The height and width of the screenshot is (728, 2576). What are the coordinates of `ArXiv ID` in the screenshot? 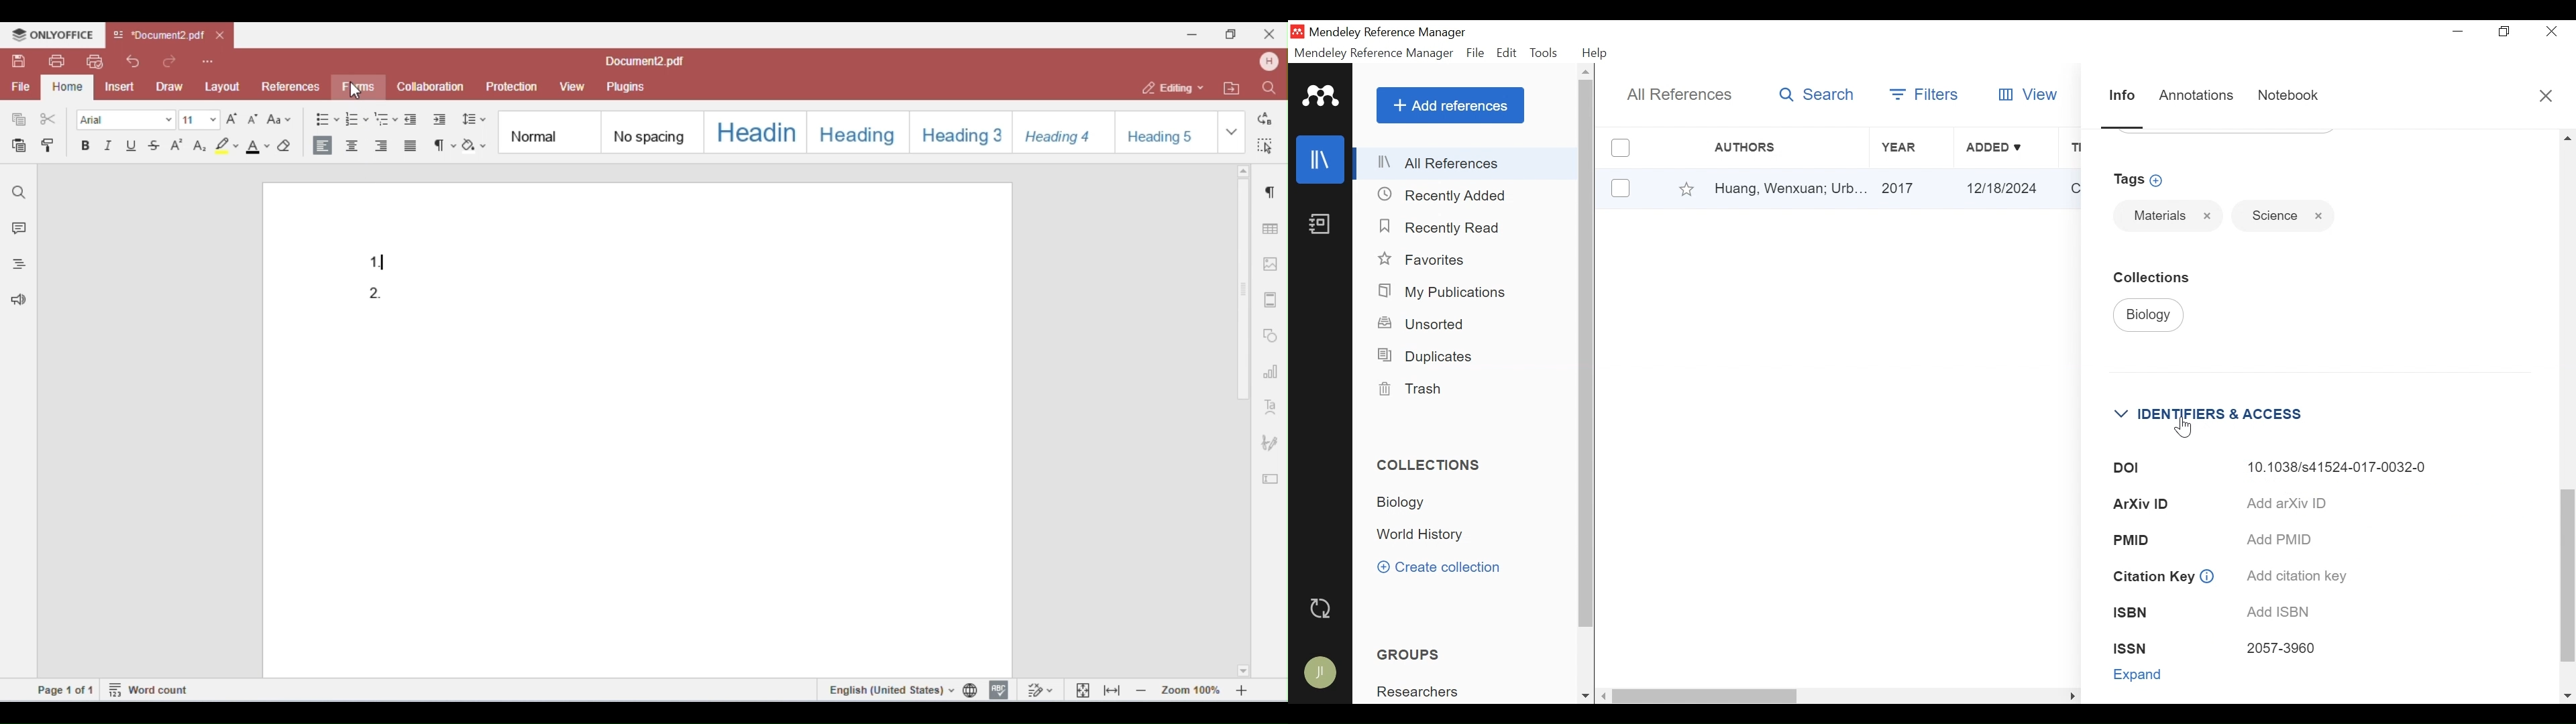 It's located at (2144, 503).